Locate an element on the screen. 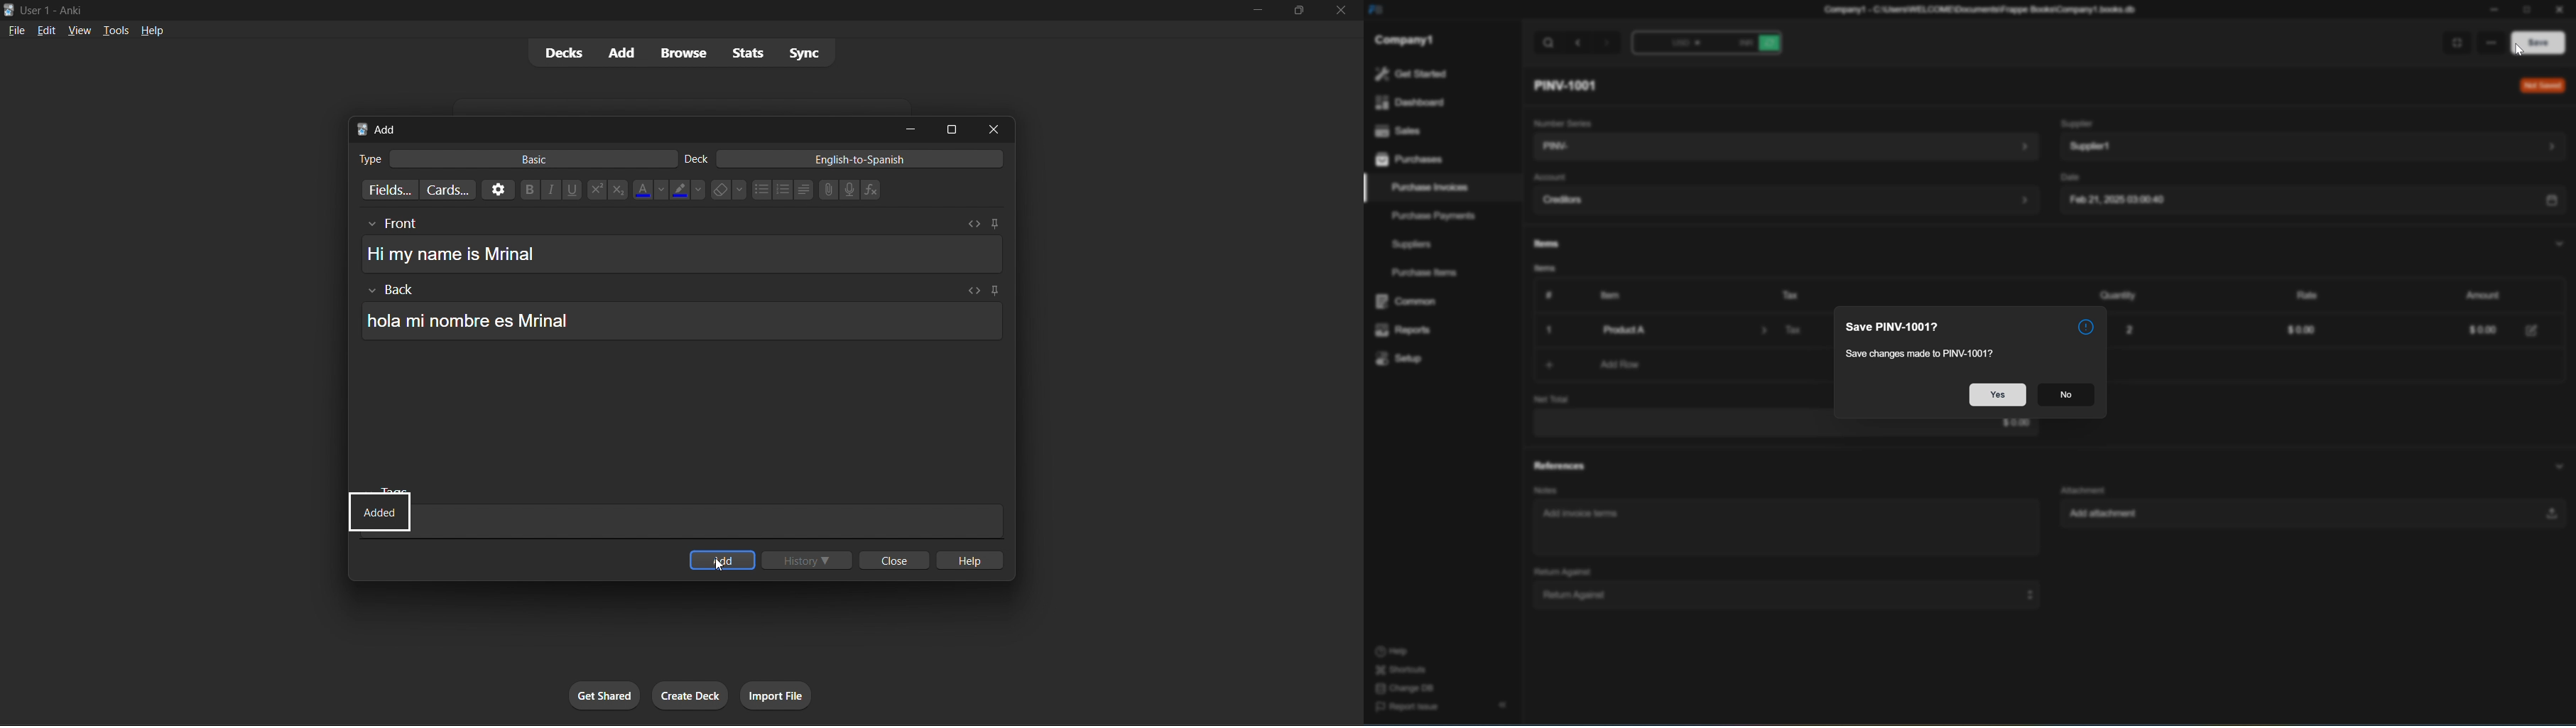 This screenshot has width=2576, height=728. card back spanish text box is located at coordinates (675, 312).